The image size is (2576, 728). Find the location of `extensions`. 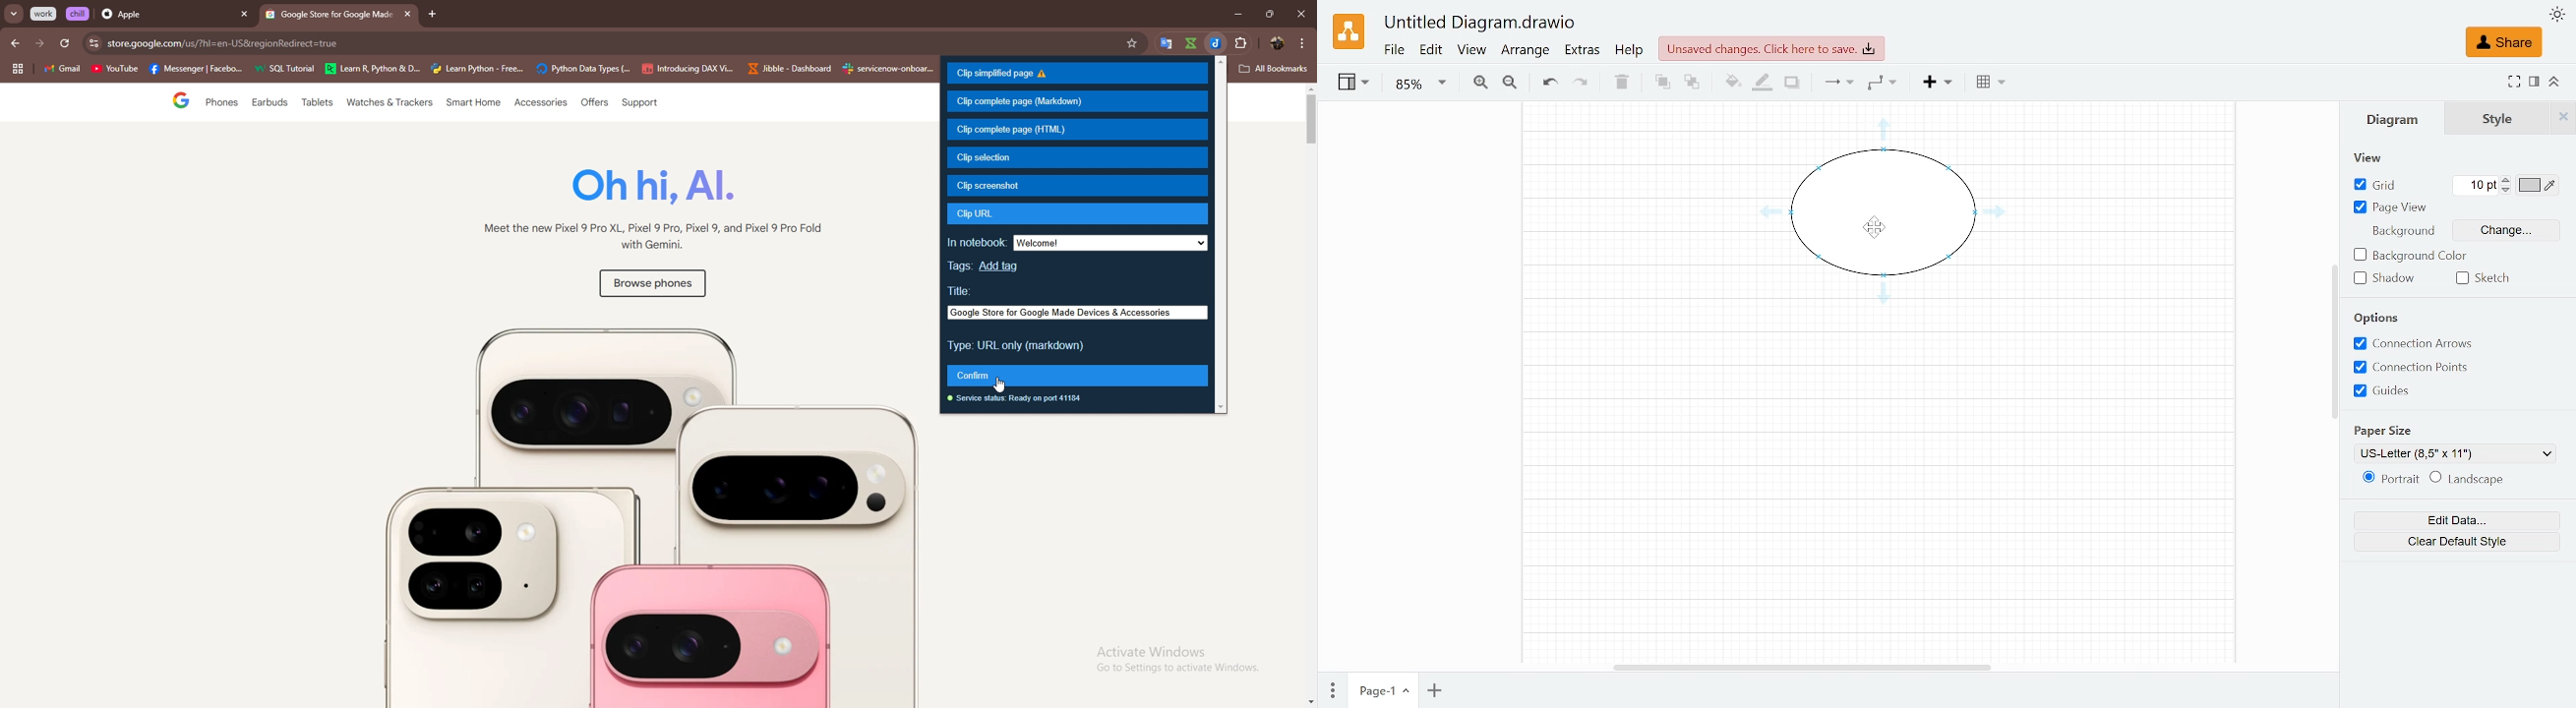

extensions is located at coordinates (1241, 43).